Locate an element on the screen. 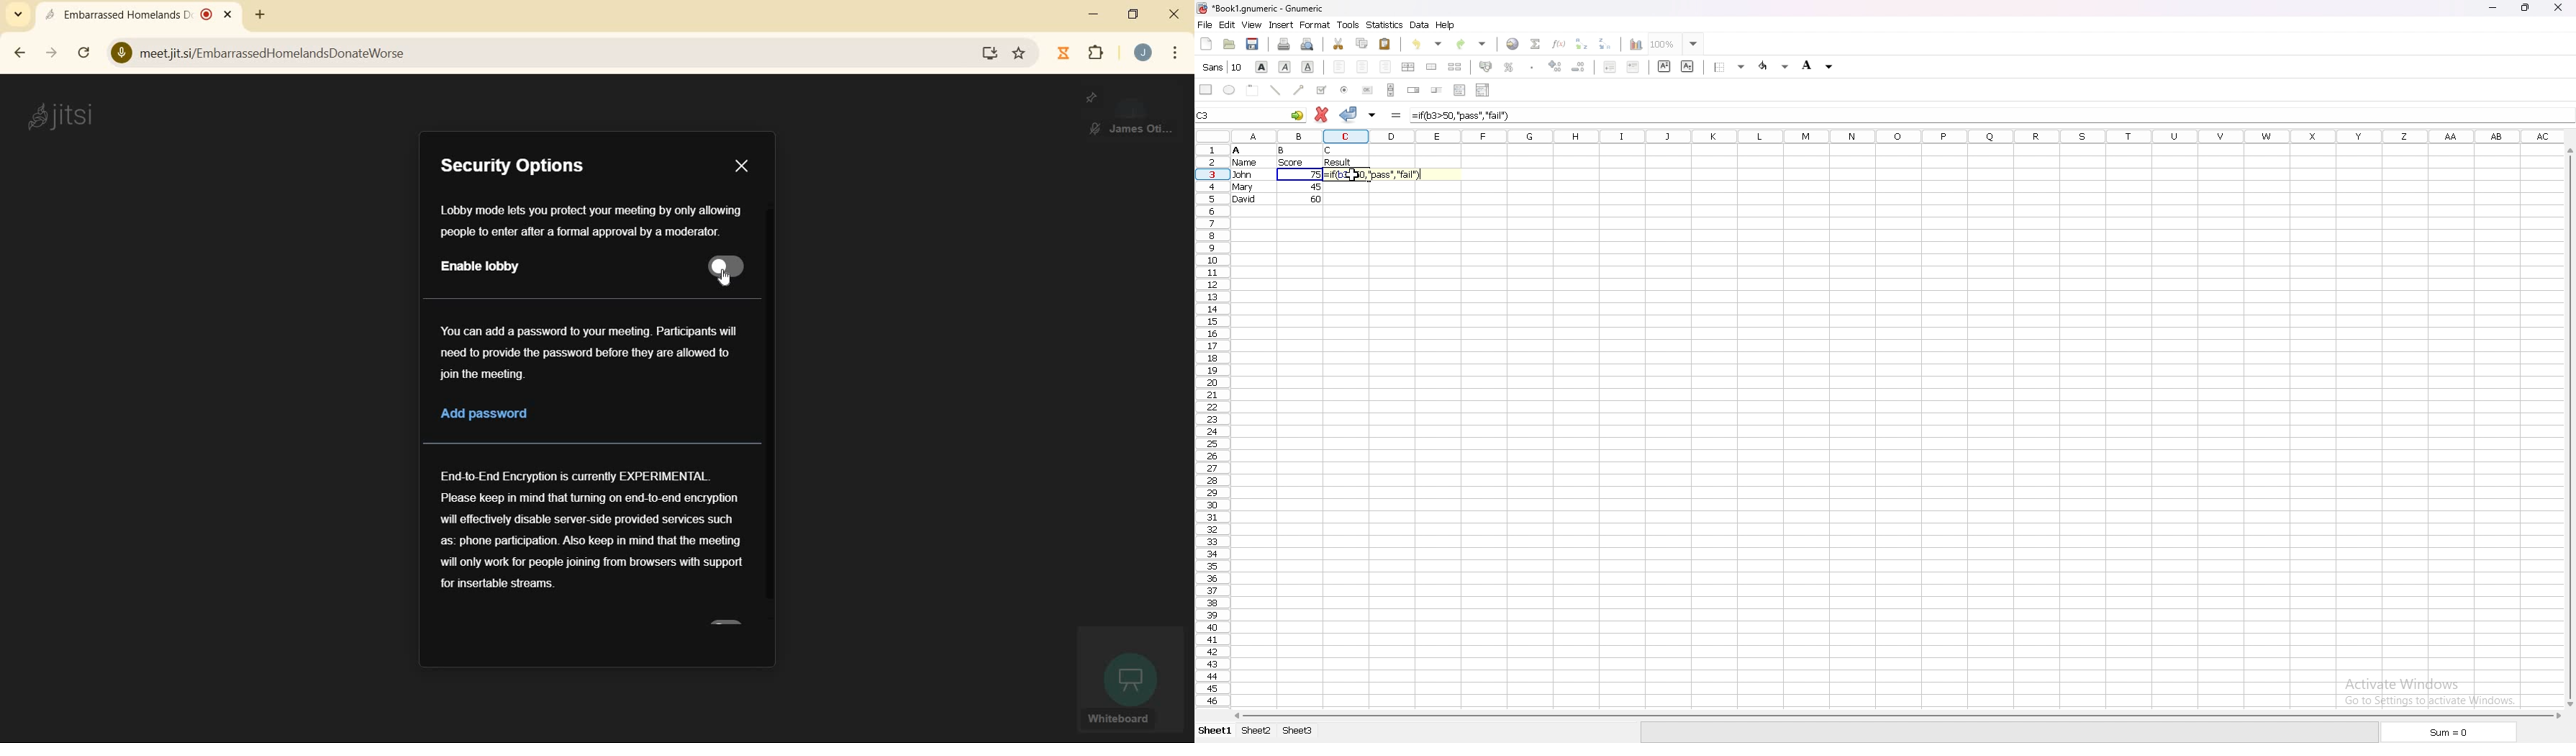  toggle is located at coordinates (726, 266).